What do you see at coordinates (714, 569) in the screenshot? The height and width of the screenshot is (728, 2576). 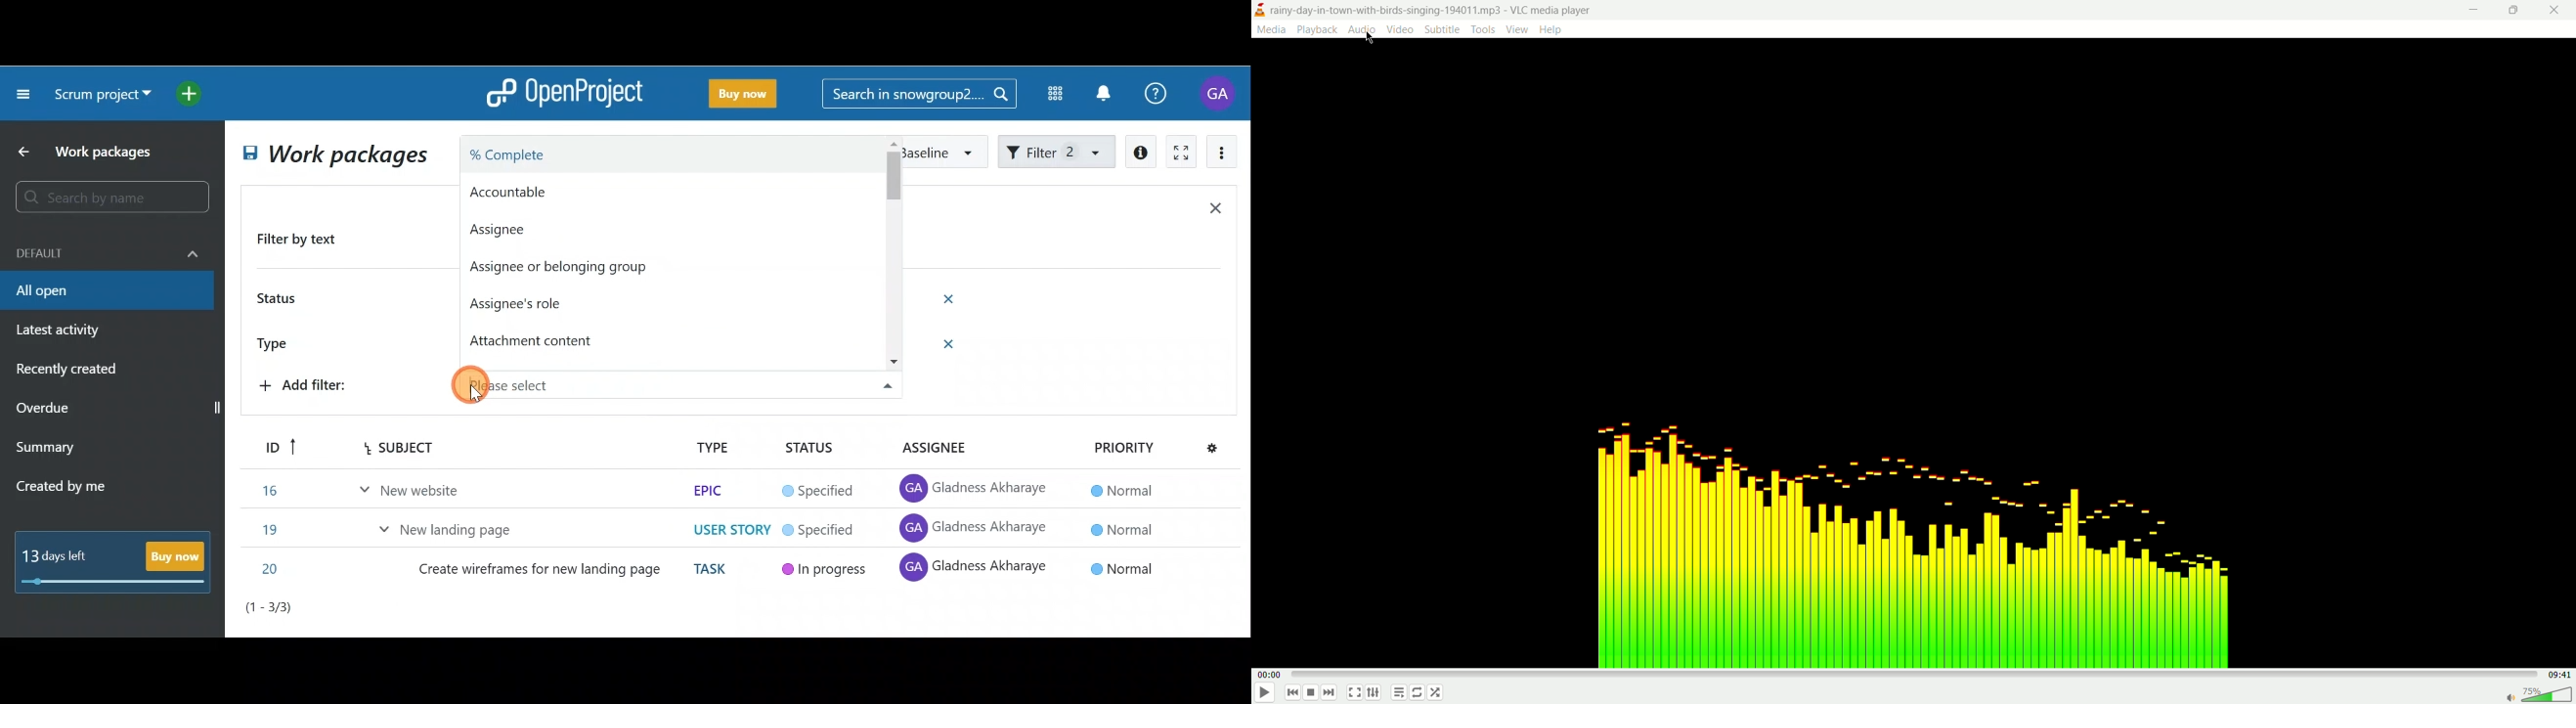 I see `task` at bounding box center [714, 569].